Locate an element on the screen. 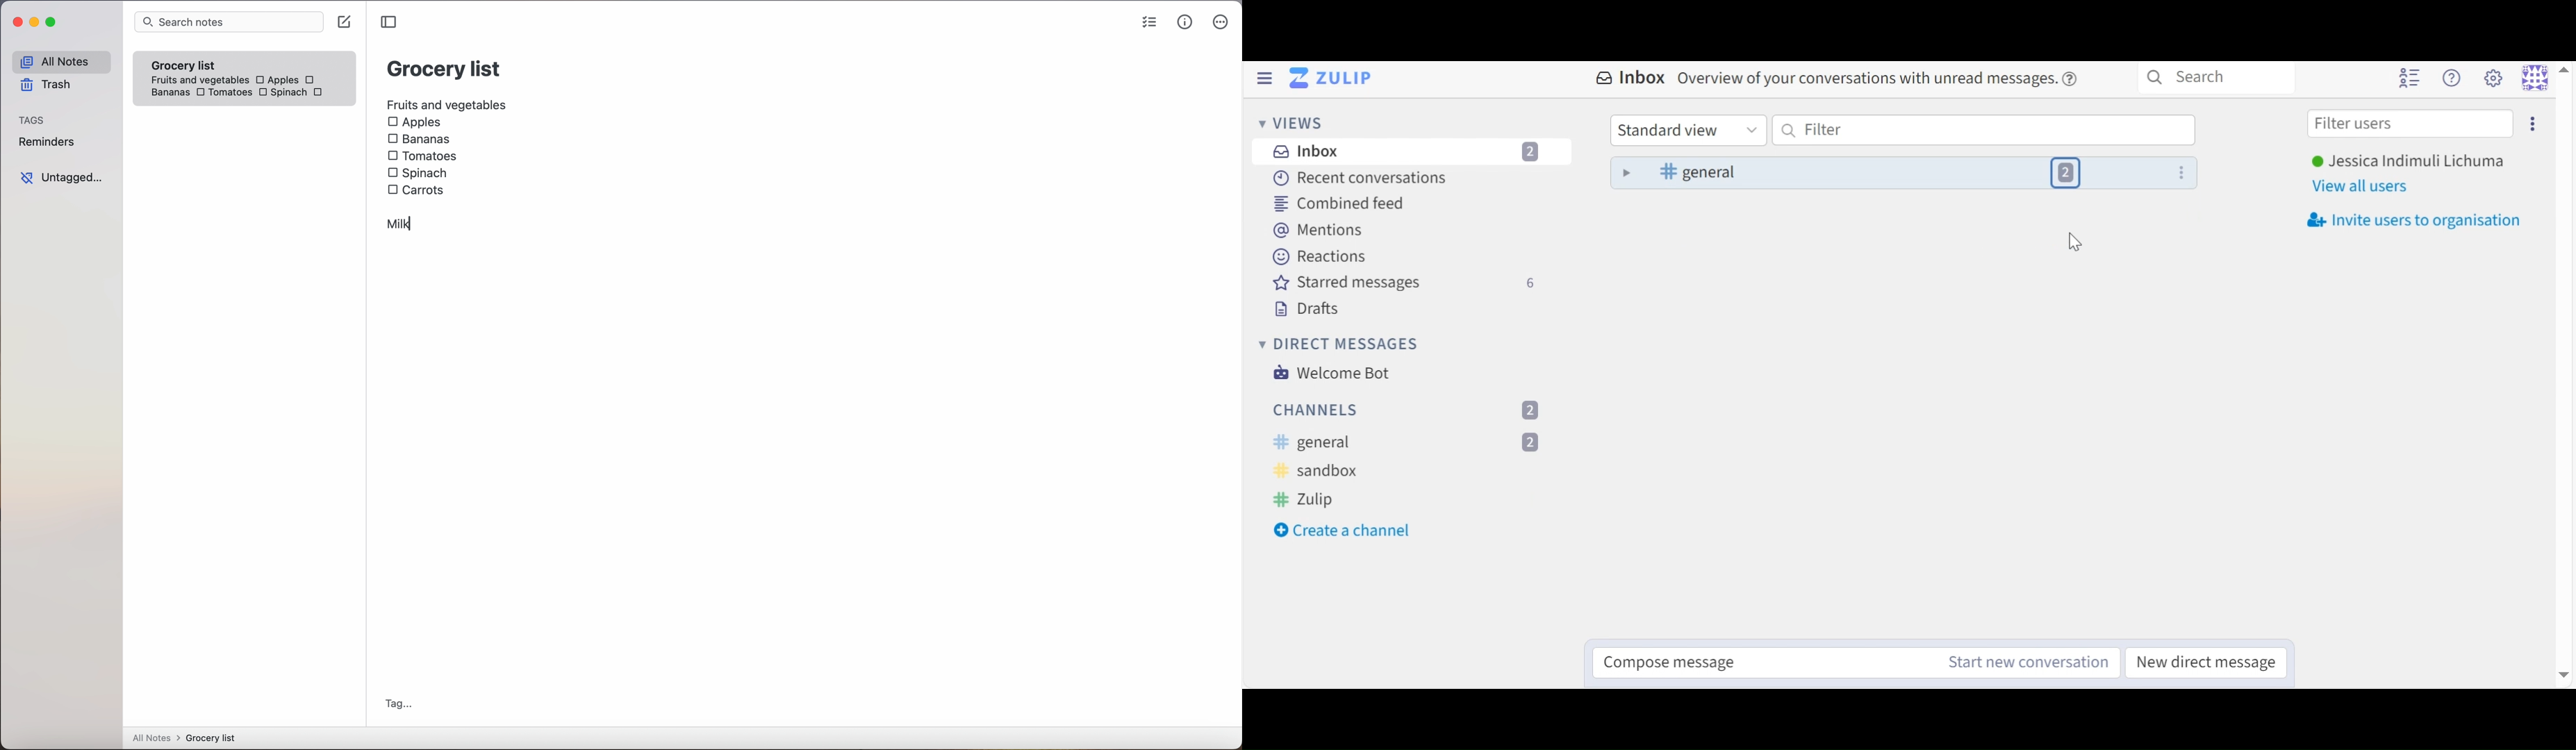  Welcome Bot is located at coordinates (1335, 373).